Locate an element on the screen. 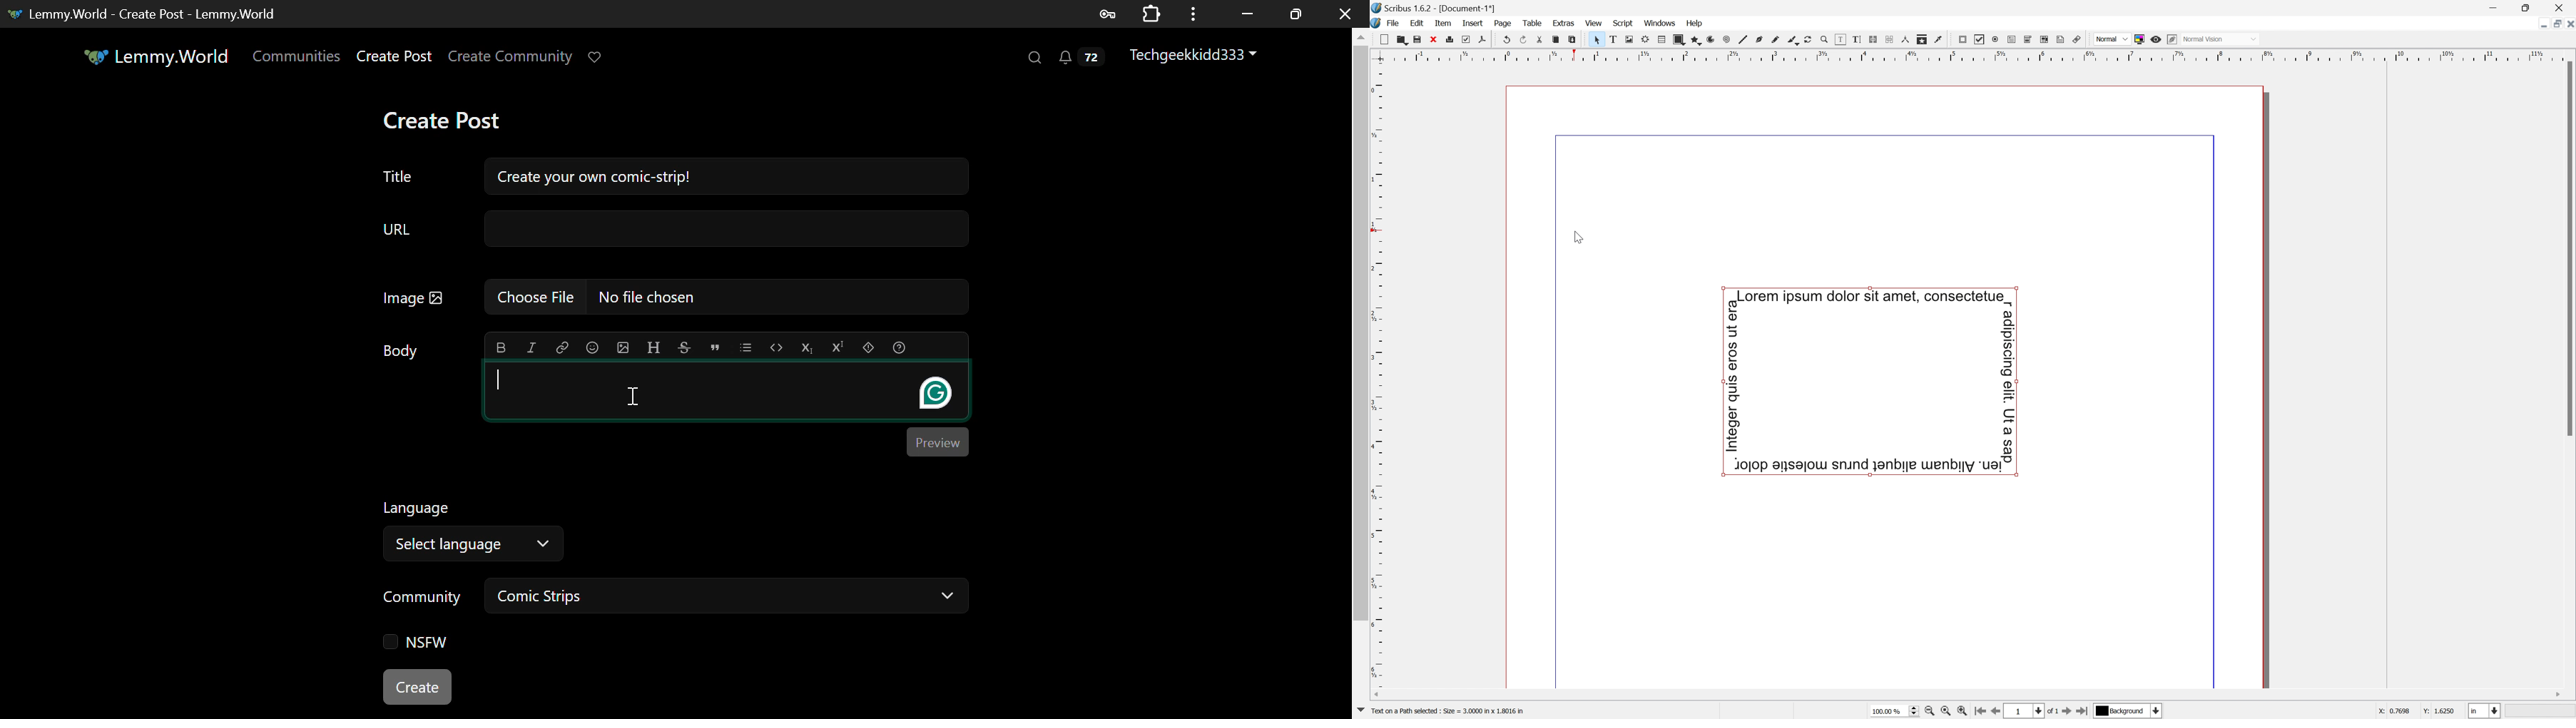 The height and width of the screenshot is (728, 2576). Spiral is located at coordinates (1726, 39).